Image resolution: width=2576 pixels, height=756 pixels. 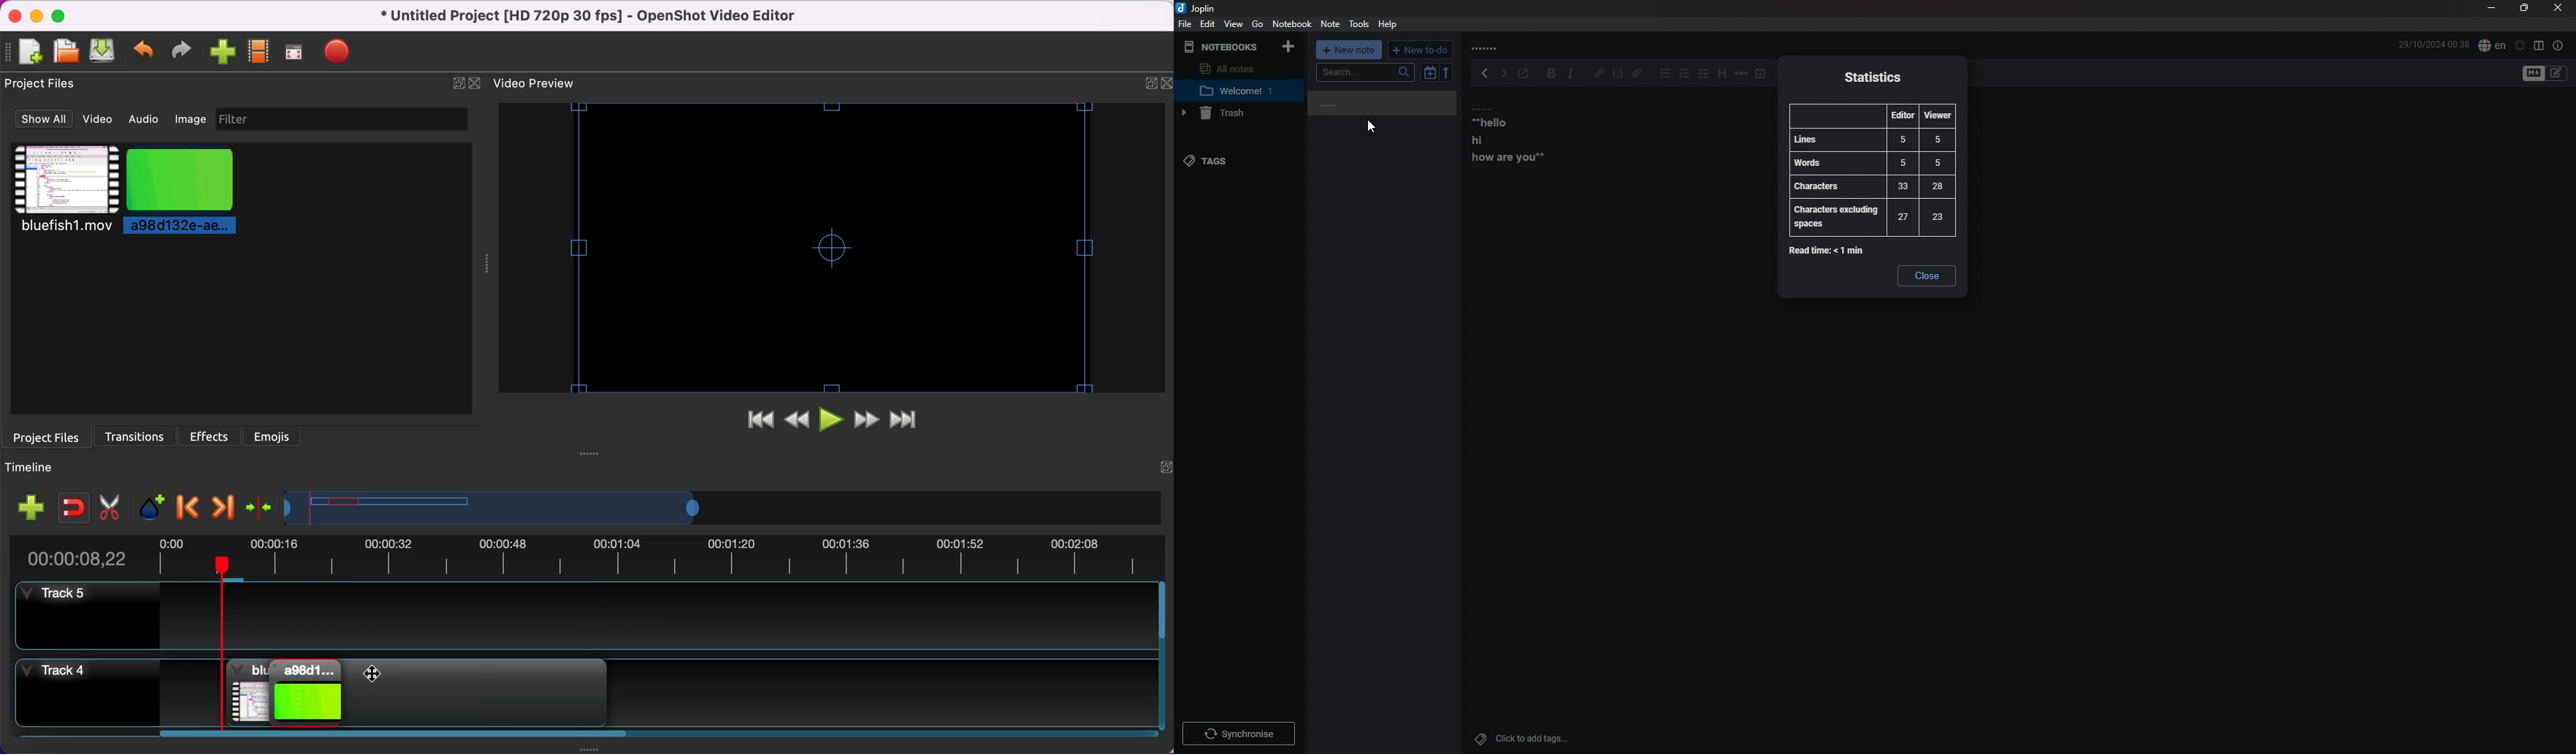 What do you see at coordinates (1445, 72) in the screenshot?
I see `reverse sort order` at bounding box center [1445, 72].